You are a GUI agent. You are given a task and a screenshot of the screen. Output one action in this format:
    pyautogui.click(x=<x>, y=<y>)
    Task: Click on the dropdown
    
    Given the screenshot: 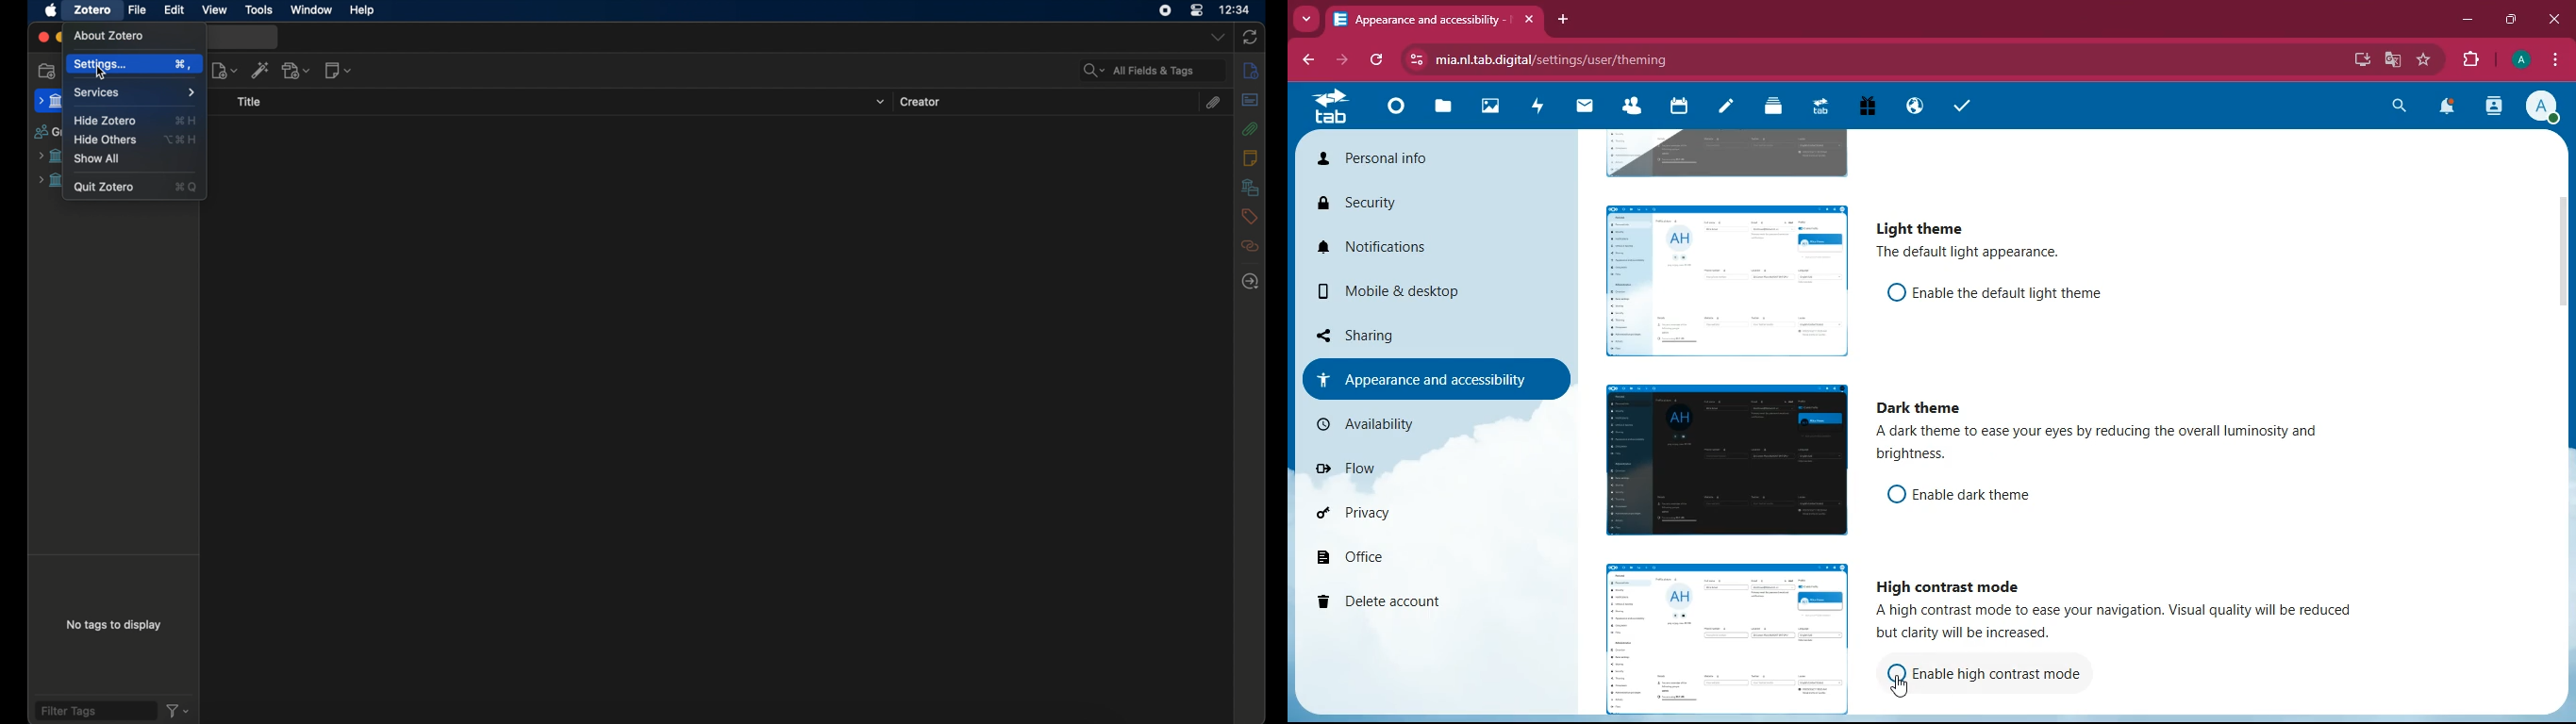 What is the action you would take?
    pyautogui.click(x=879, y=103)
    